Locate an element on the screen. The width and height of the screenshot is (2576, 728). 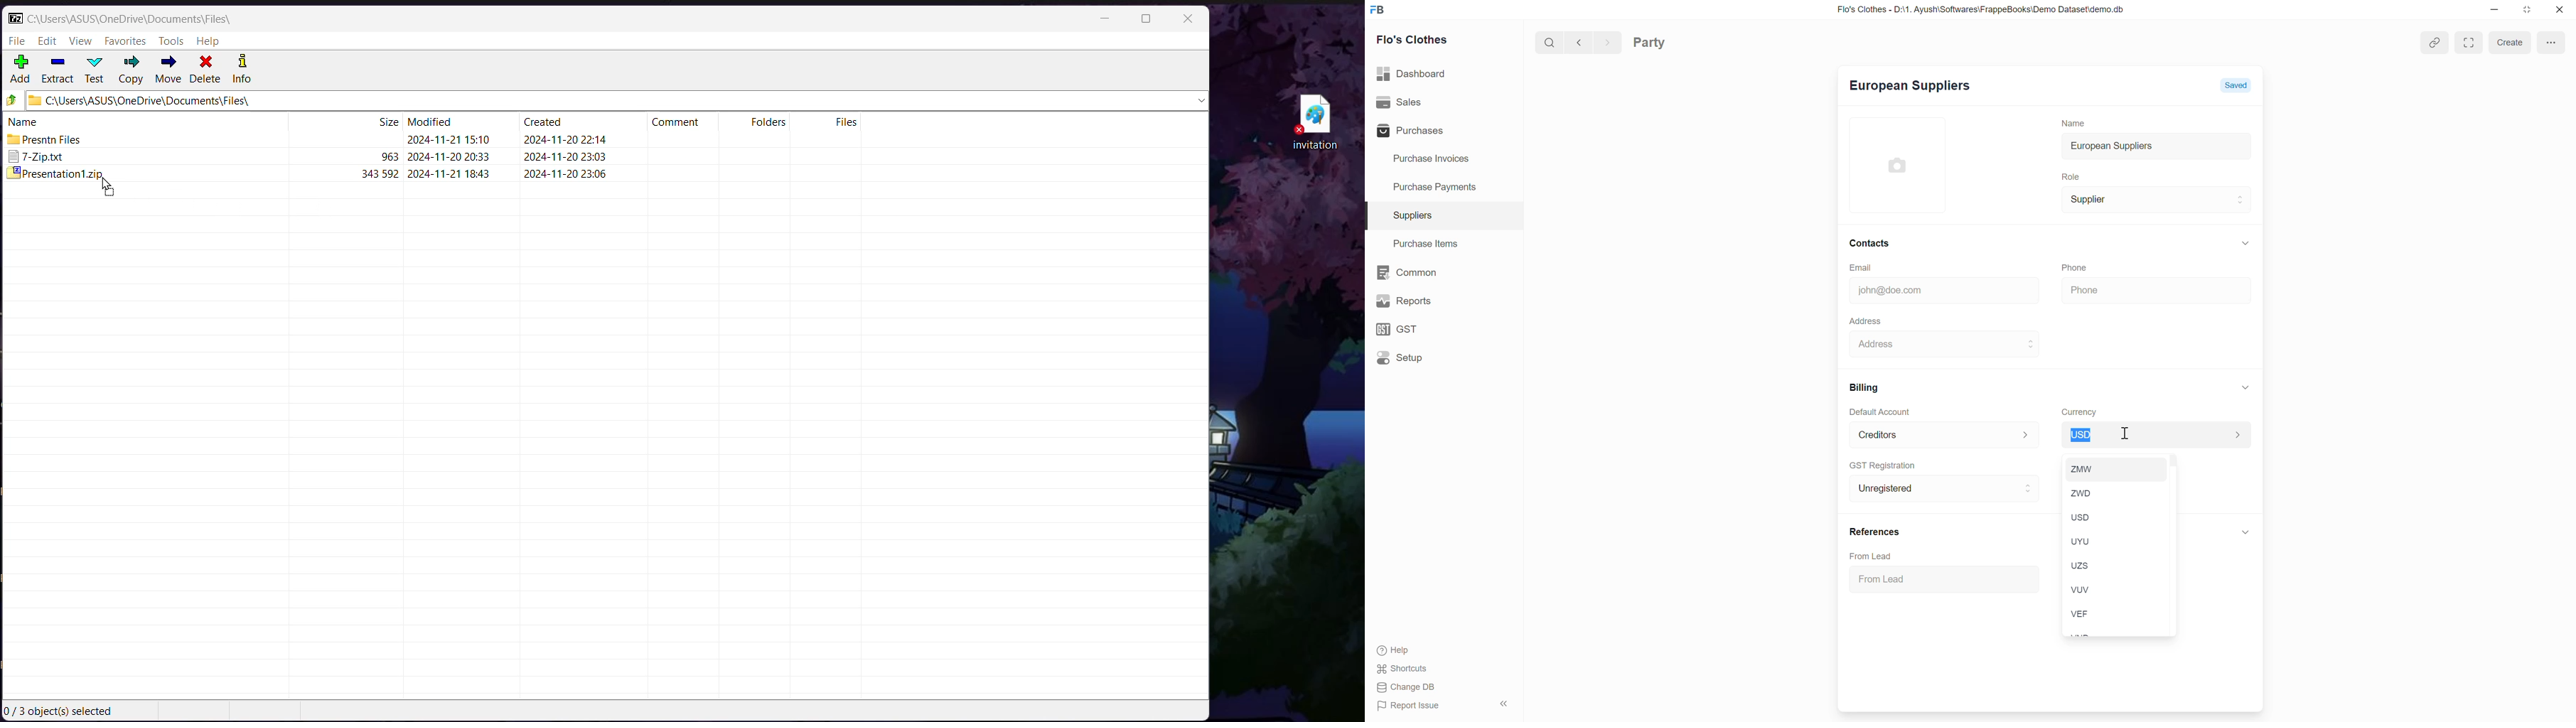
name is located at coordinates (23, 121).